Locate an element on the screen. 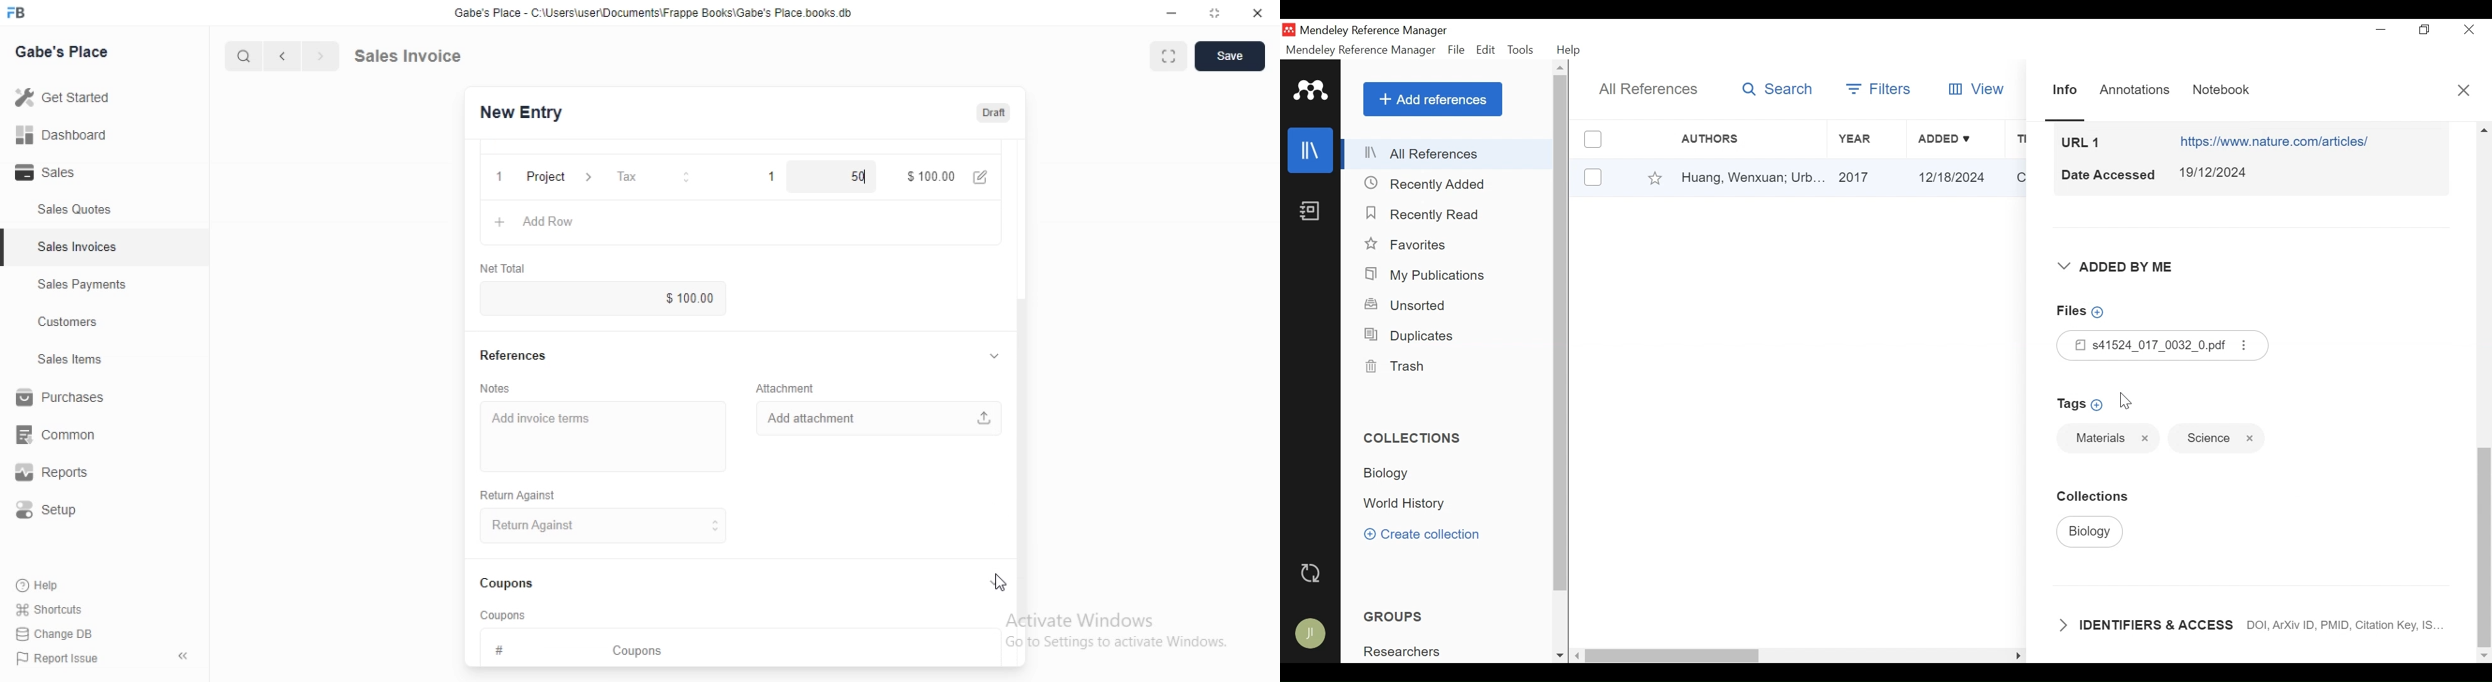  1 is located at coordinates (762, 175).